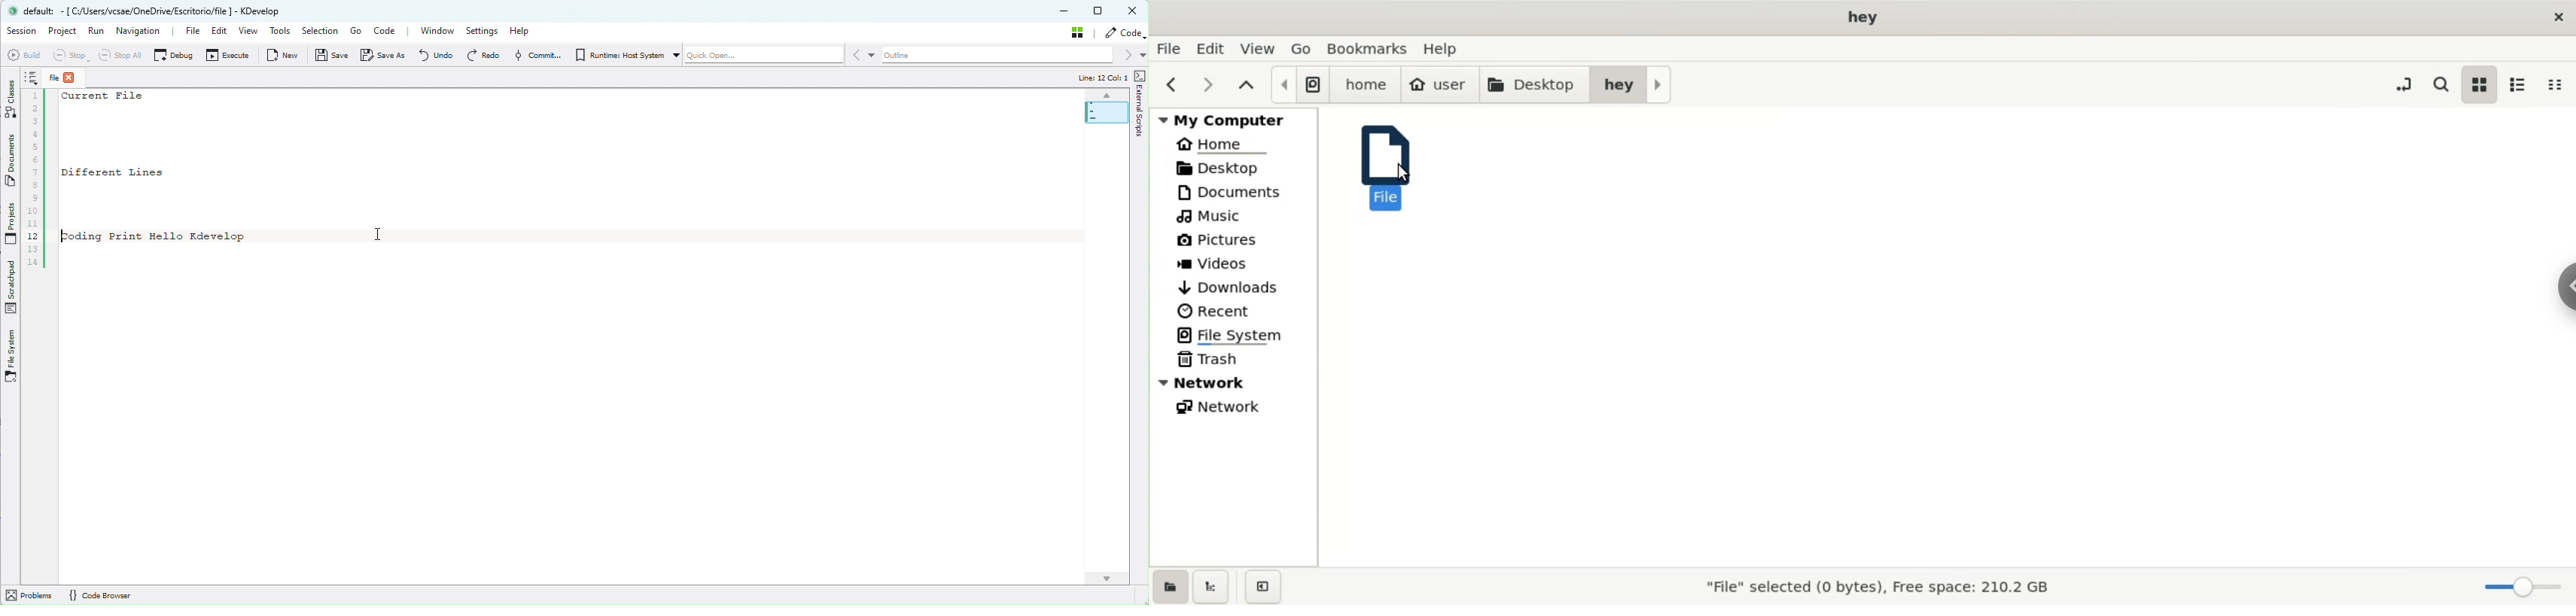 The height and width of the screenshot is (616, 2576). Describe the element at coordinates (1863, 17) in the screenshot. I see `title` at that location.